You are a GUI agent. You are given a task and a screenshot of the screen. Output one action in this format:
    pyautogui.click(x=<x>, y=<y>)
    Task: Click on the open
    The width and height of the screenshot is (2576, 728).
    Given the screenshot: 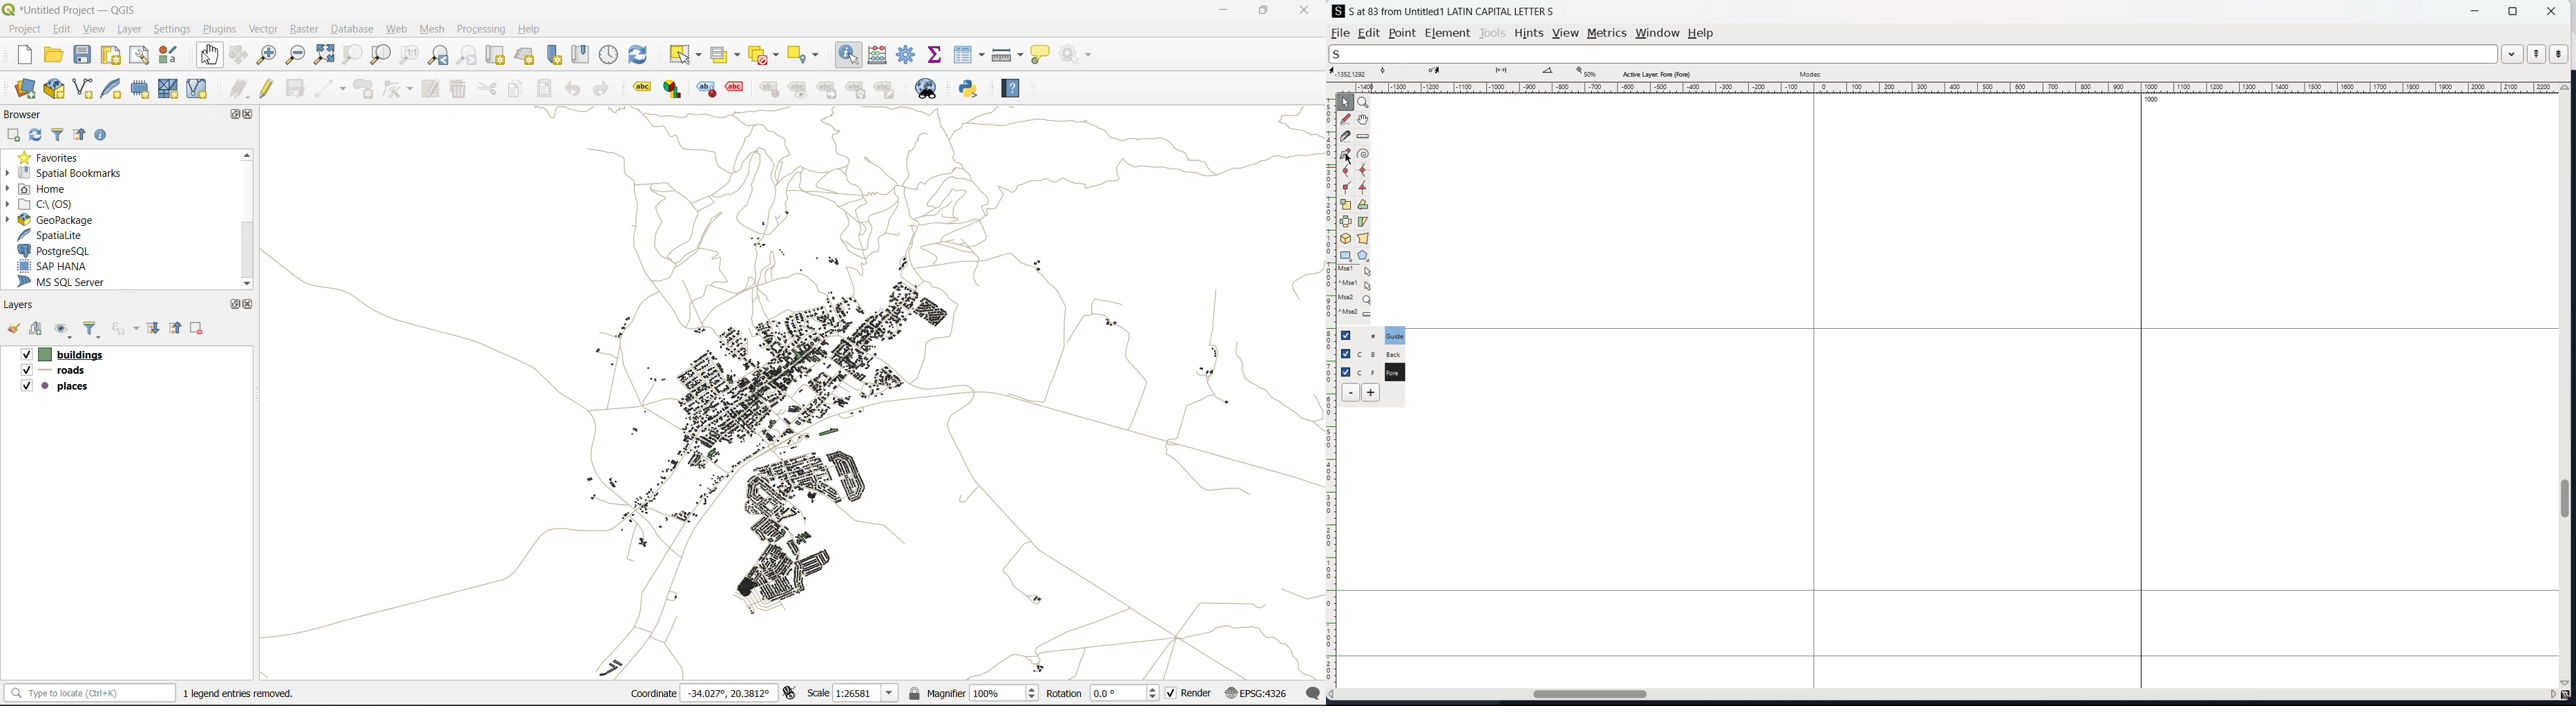 What is the action you would take?
    pyautogui.click(x=54, y=55)
    